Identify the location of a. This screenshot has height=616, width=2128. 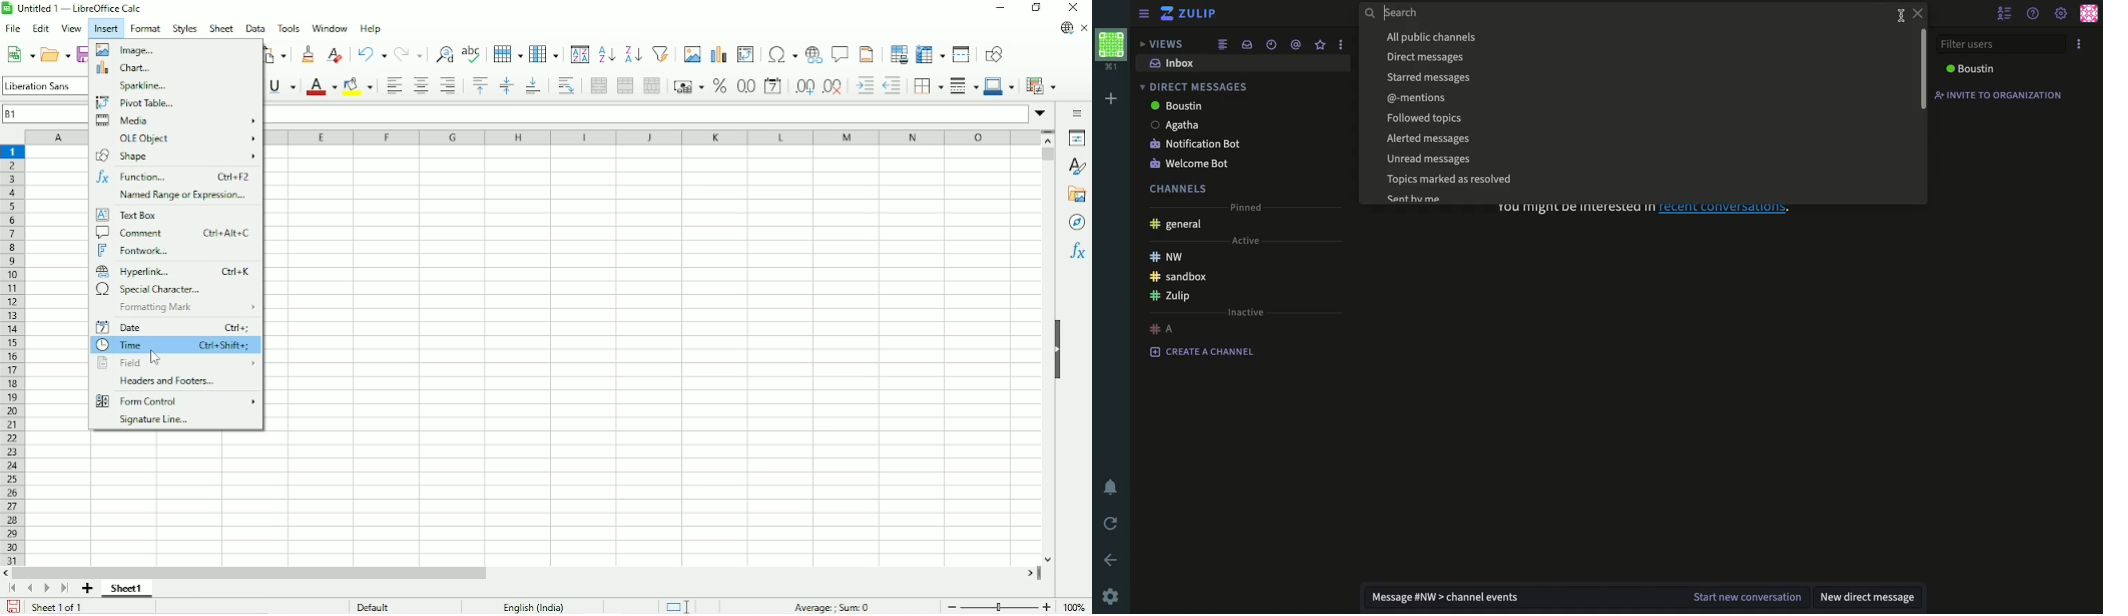
(1163, 329).